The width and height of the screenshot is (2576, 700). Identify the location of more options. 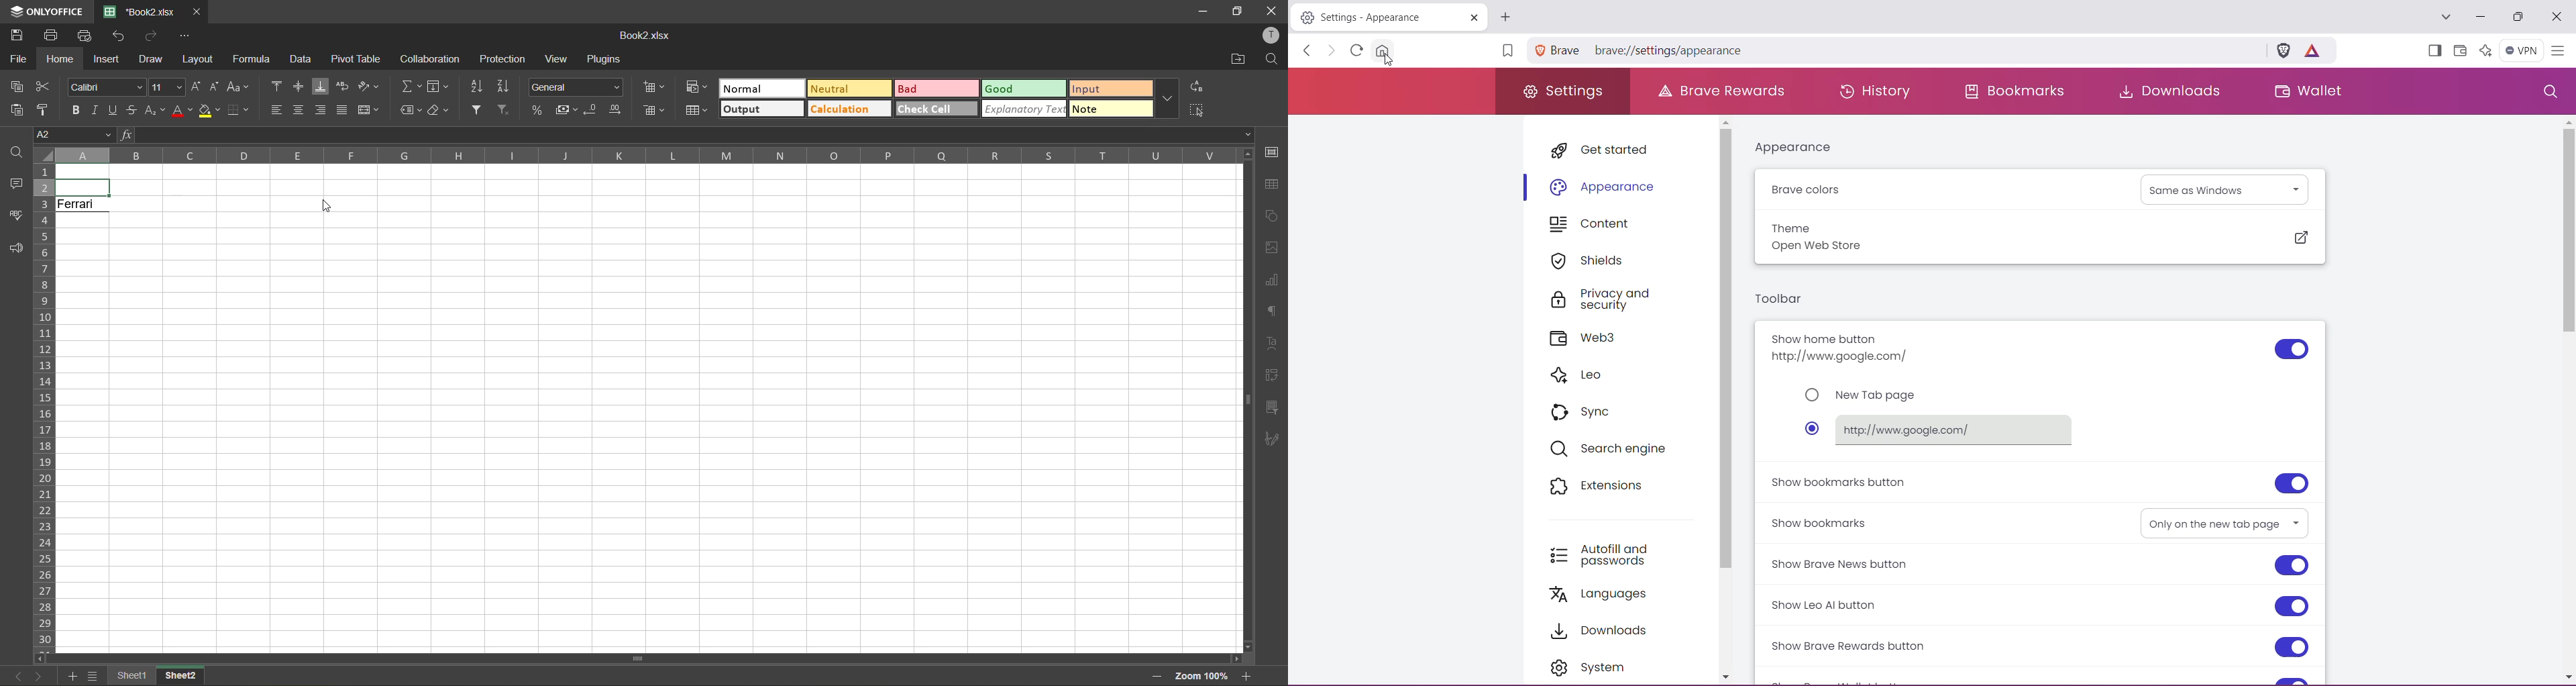
(1169, 100).